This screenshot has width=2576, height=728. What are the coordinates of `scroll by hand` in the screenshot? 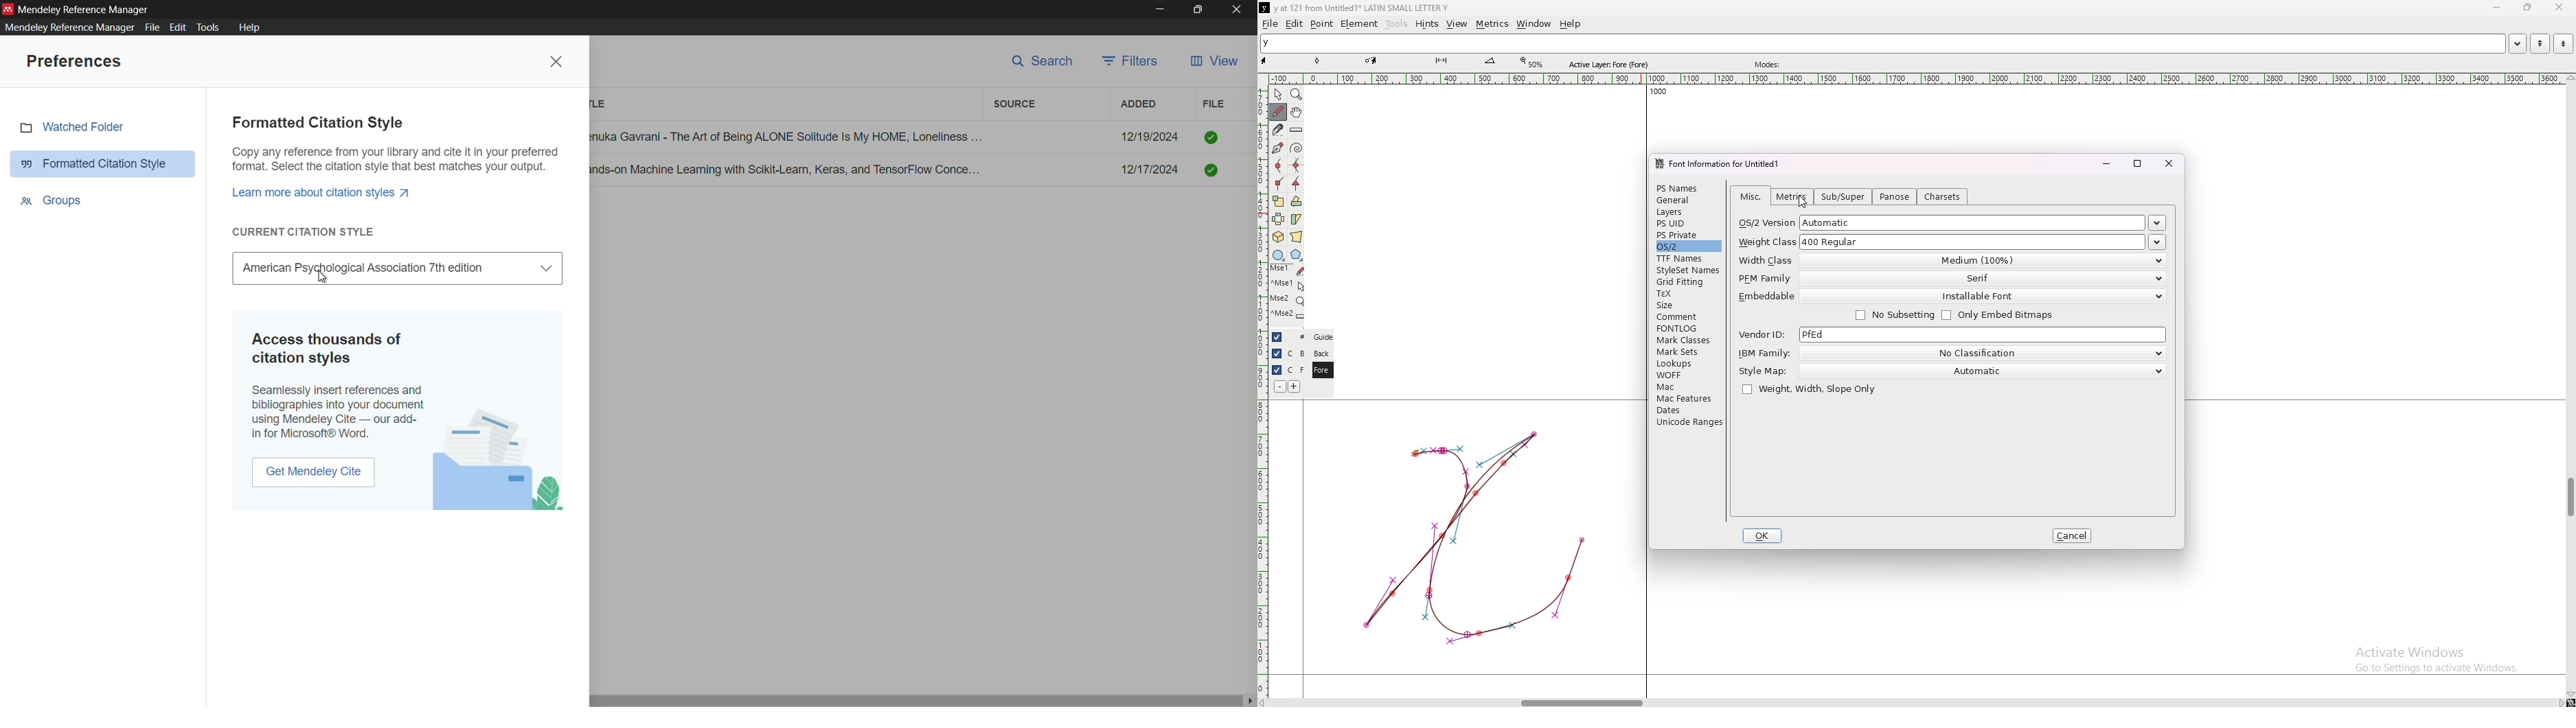 It's located at (1297, 113).